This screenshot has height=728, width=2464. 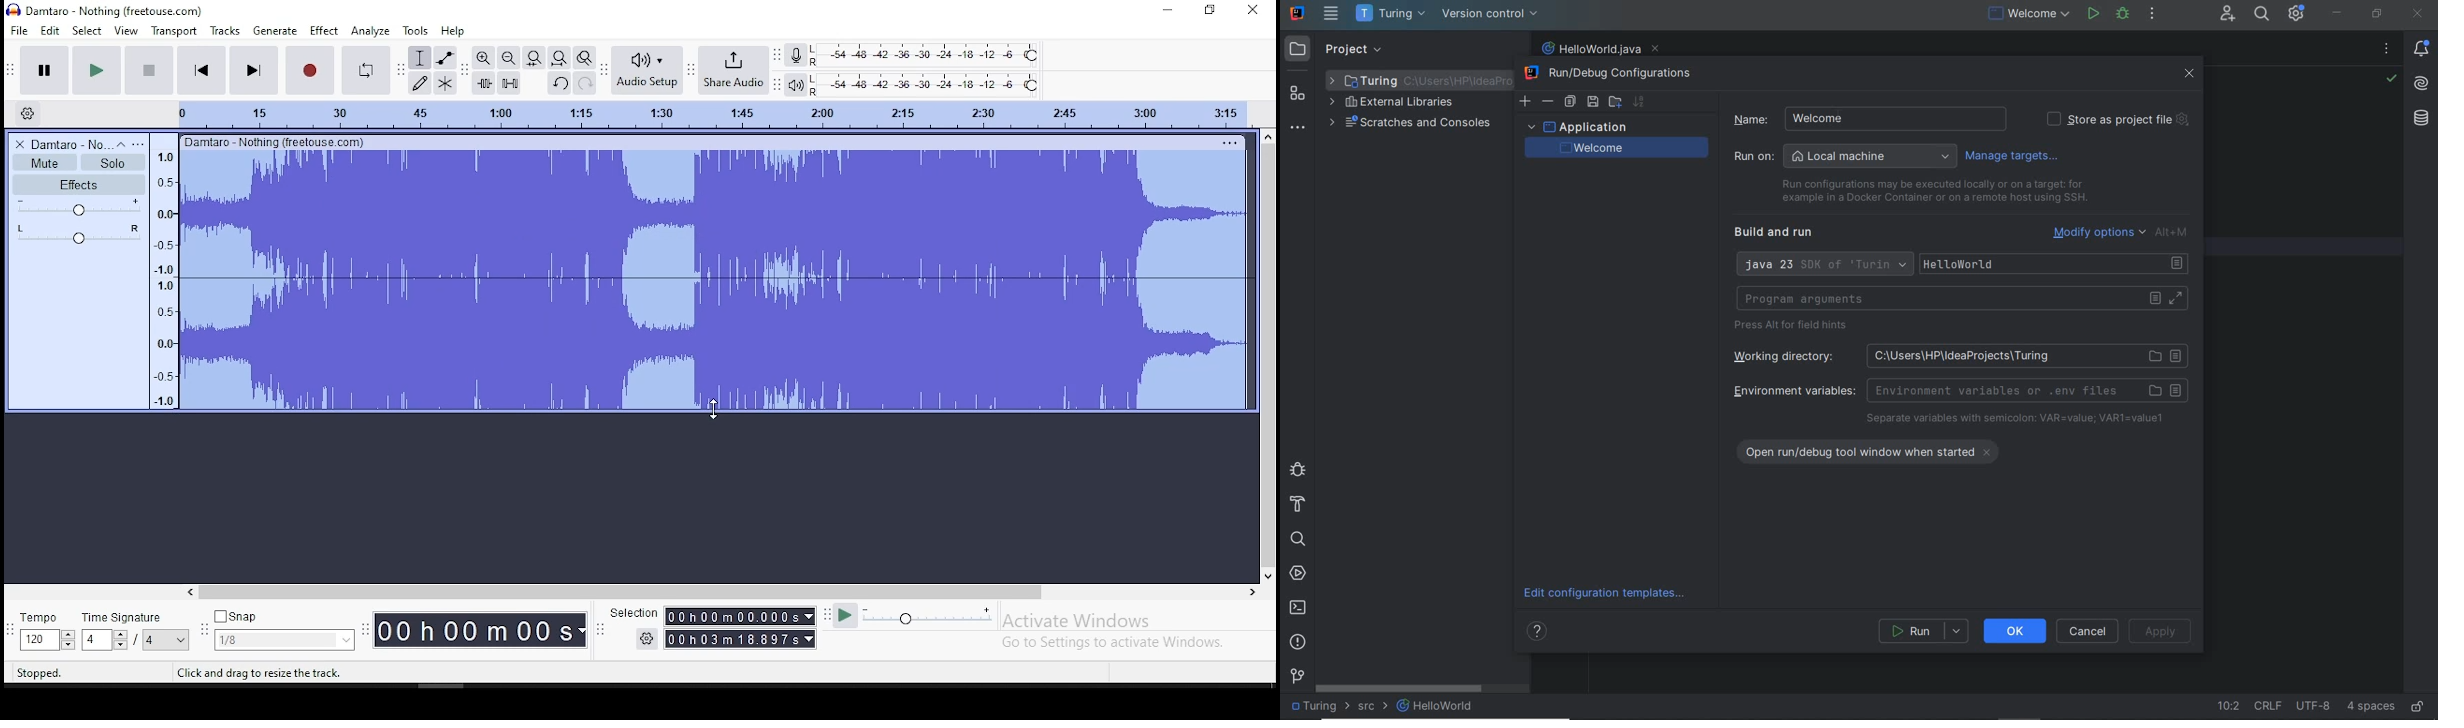 I want to click on timeline settings, so click(x=27, y=111).